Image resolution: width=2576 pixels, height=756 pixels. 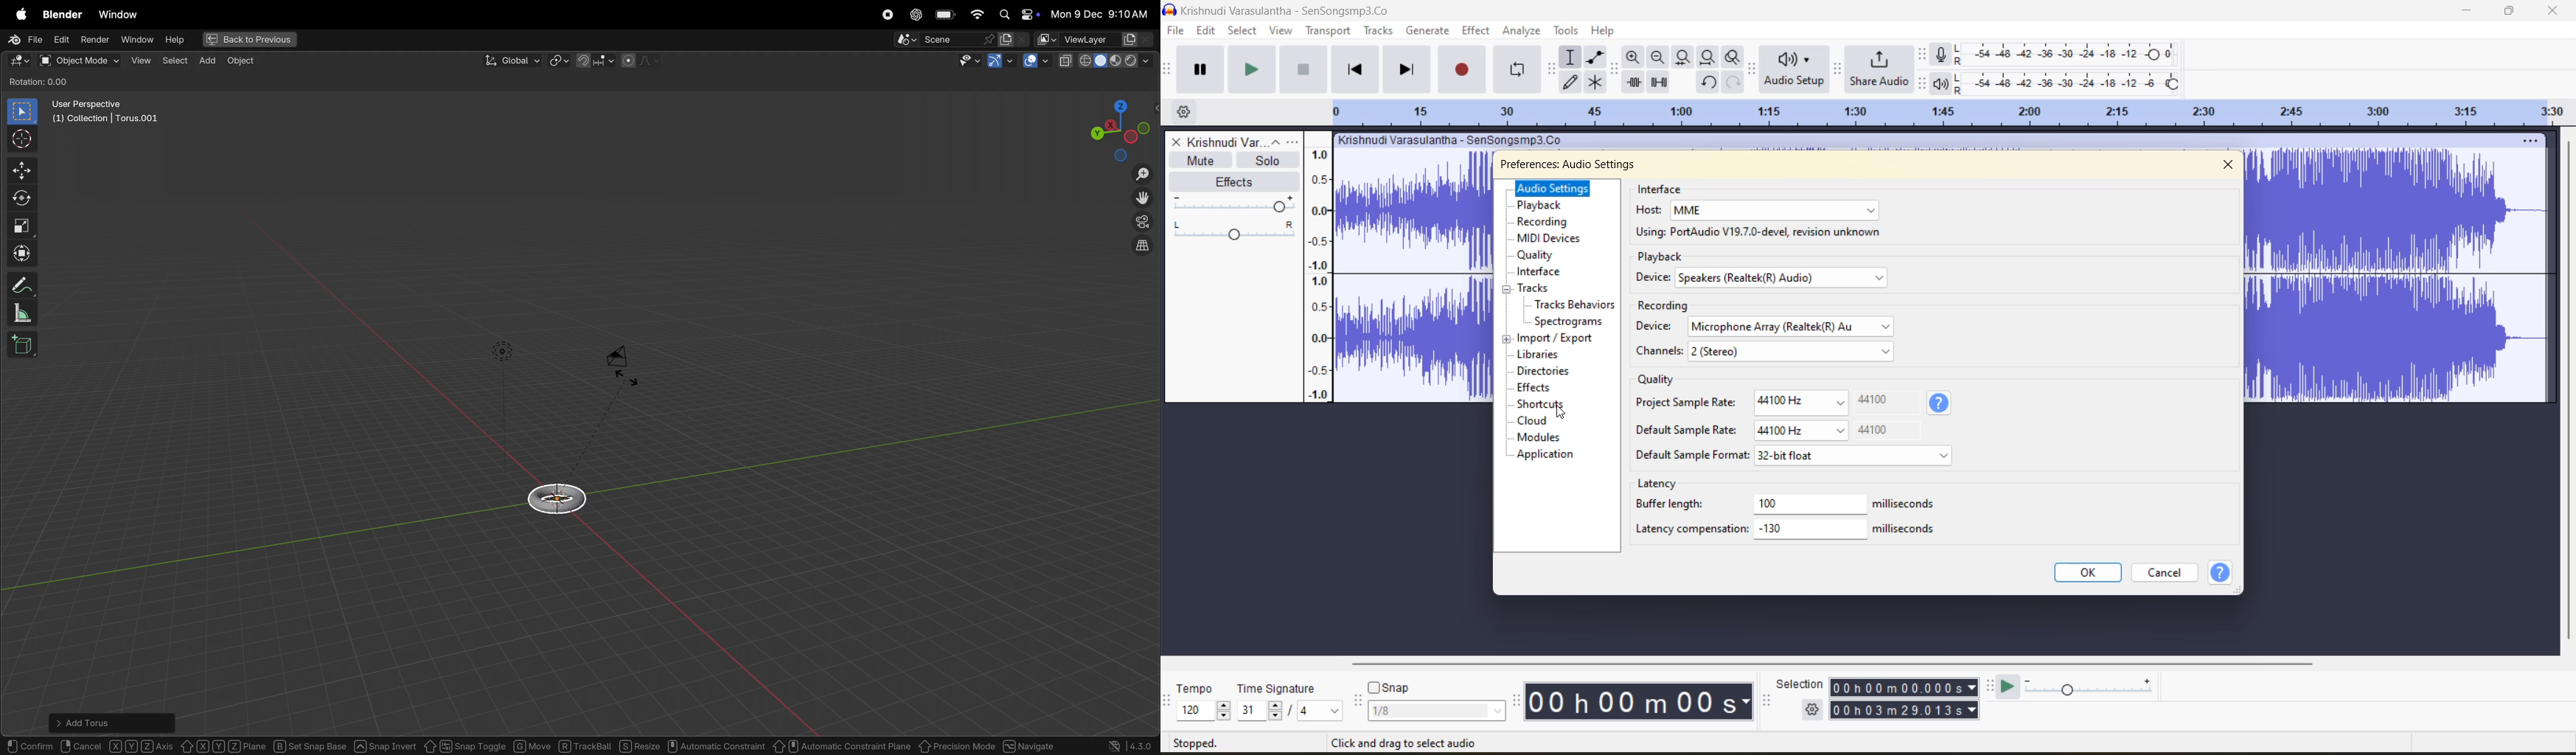 What do you see at coordinates (1567, 31) in the screenshot?
I see `tools` at bounding box center [1567, 31].